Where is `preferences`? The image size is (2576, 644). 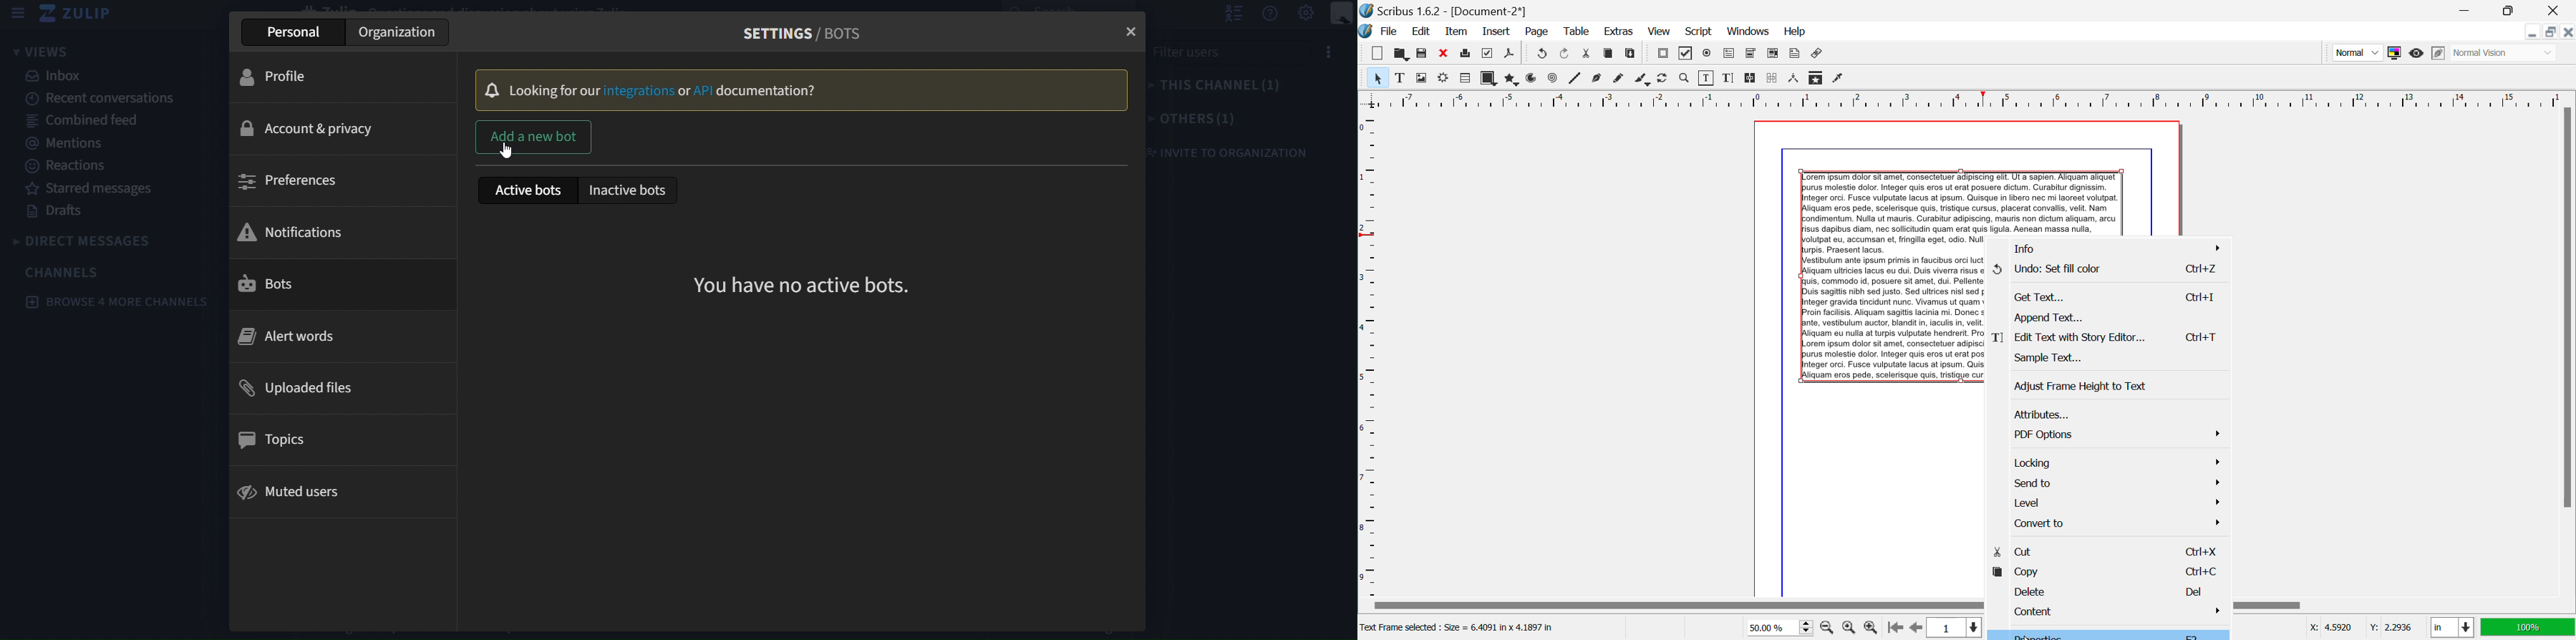 preferences is located at coordinates (336, 180).